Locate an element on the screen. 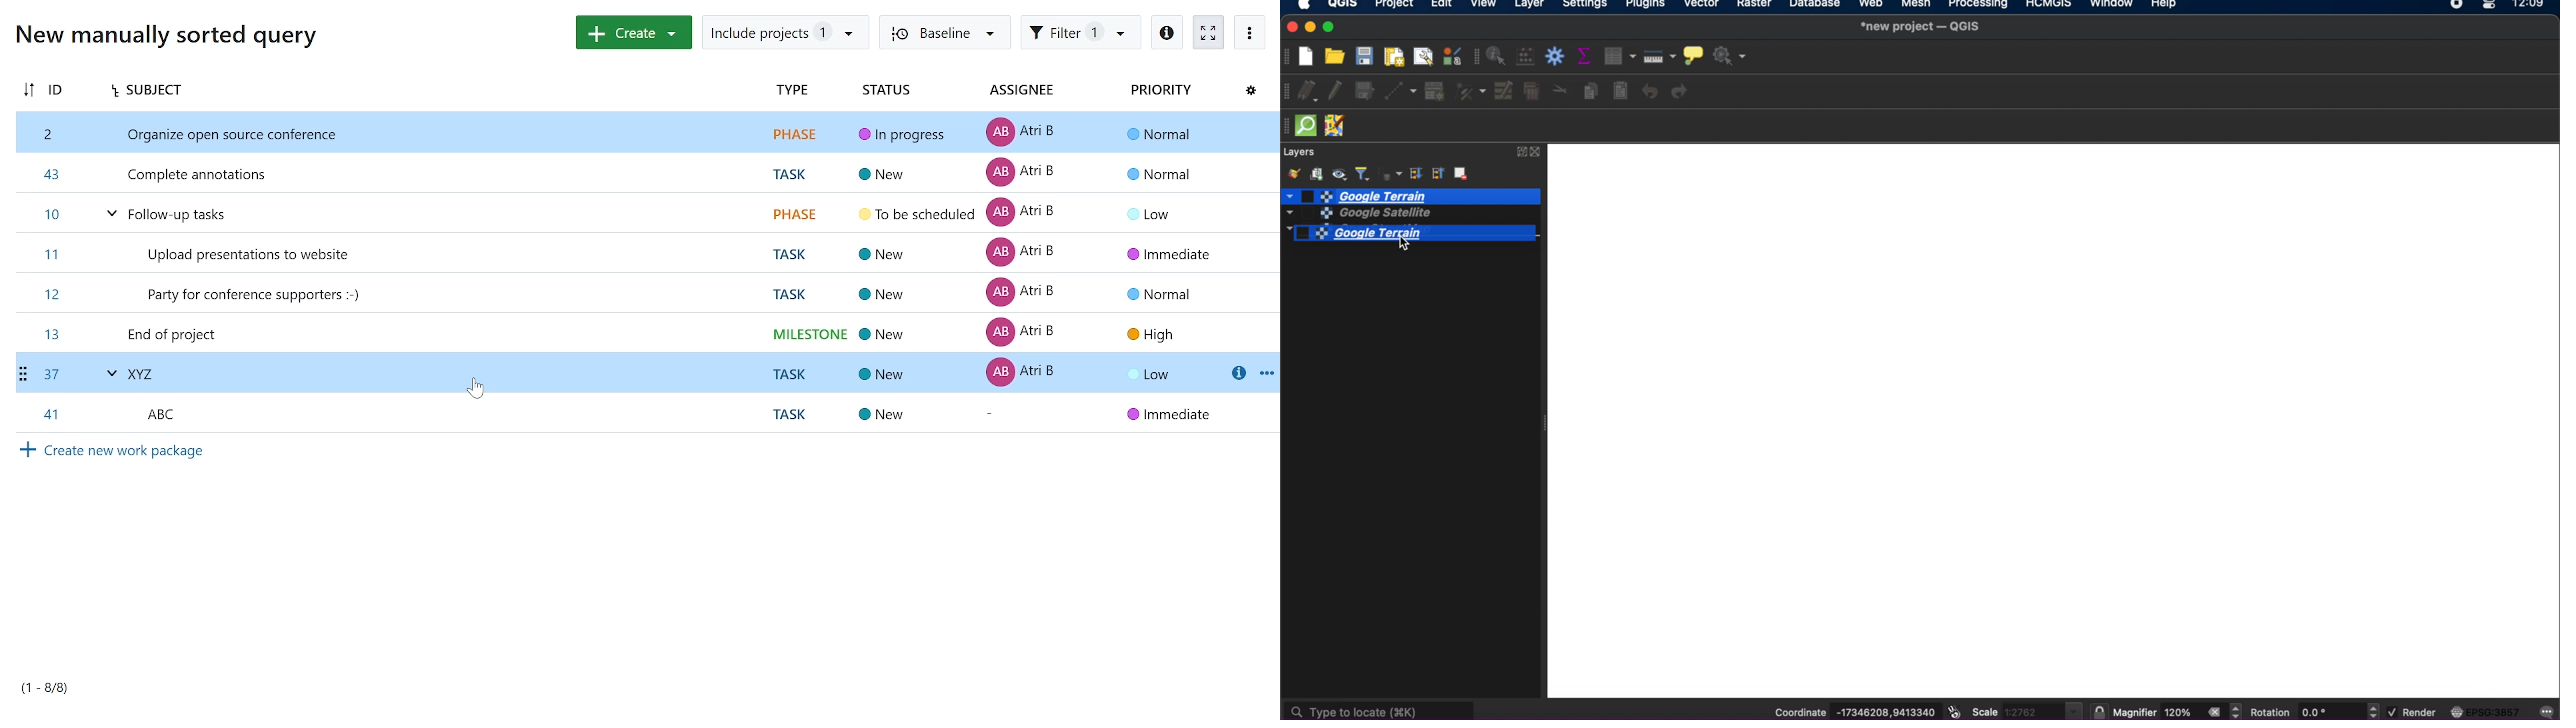  control center is located at coordinates (2491, 5).